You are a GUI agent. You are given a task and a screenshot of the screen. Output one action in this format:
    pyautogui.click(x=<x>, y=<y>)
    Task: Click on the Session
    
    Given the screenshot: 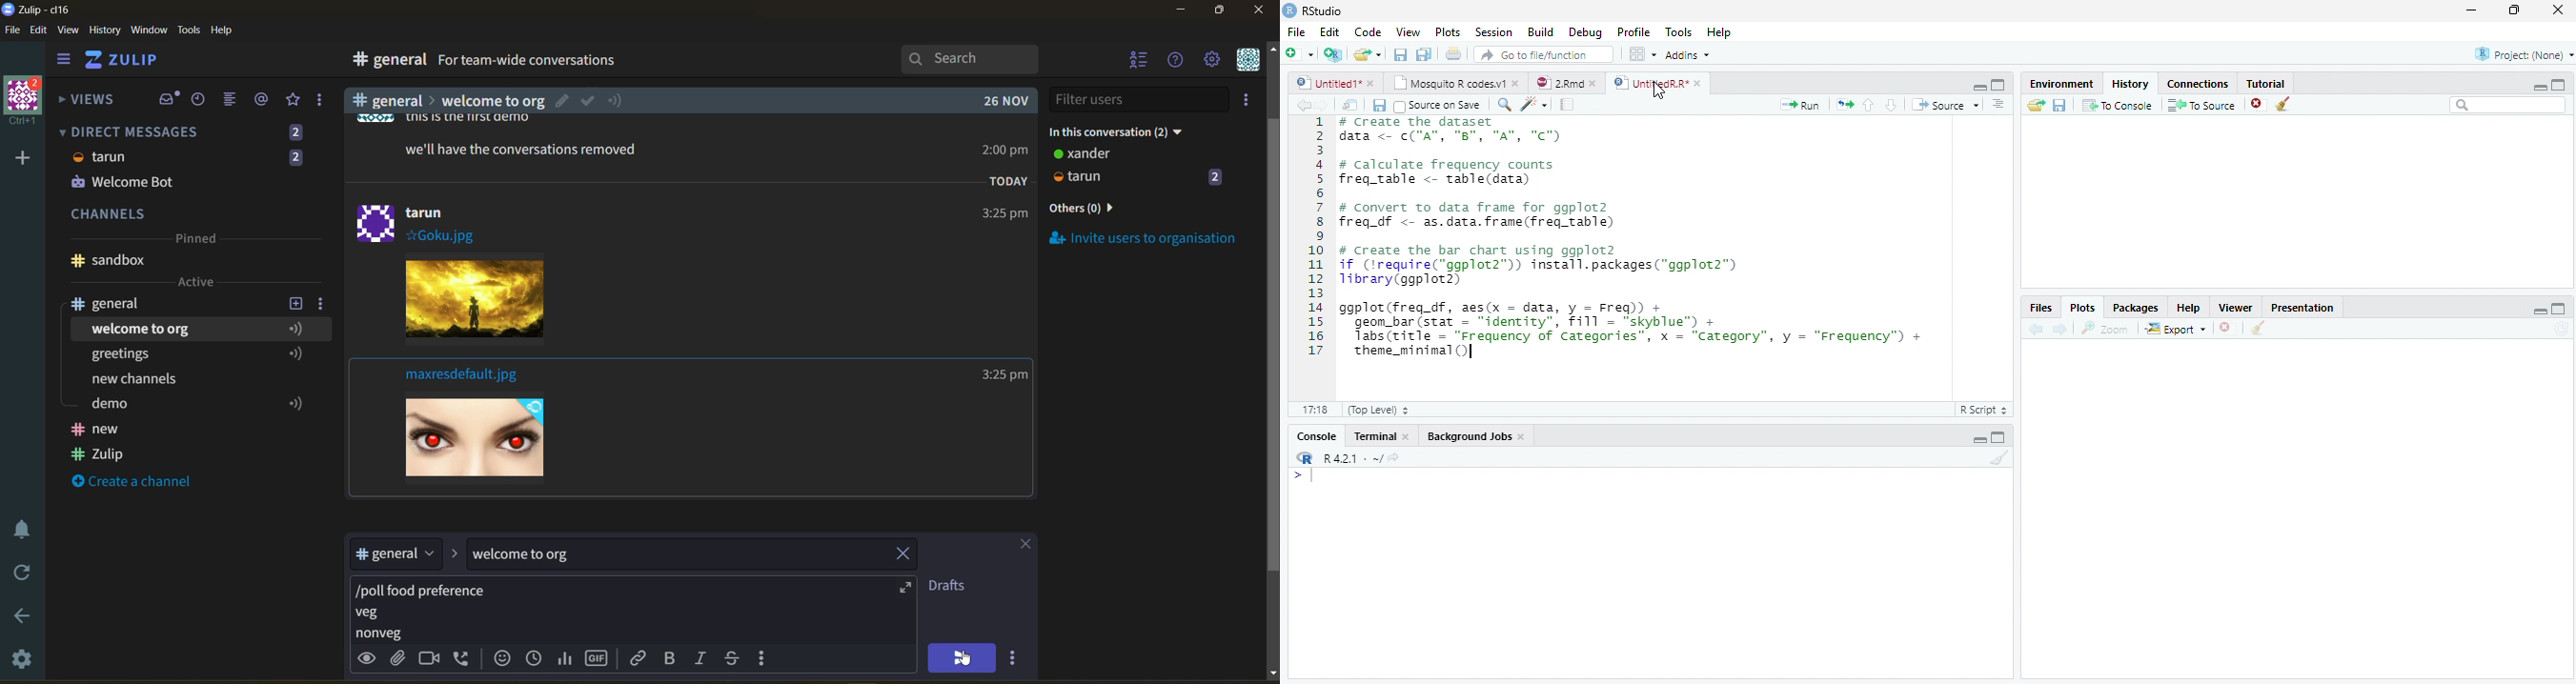 What is the action you would take?
    pyautogui.click(x=1493, y=33)
    